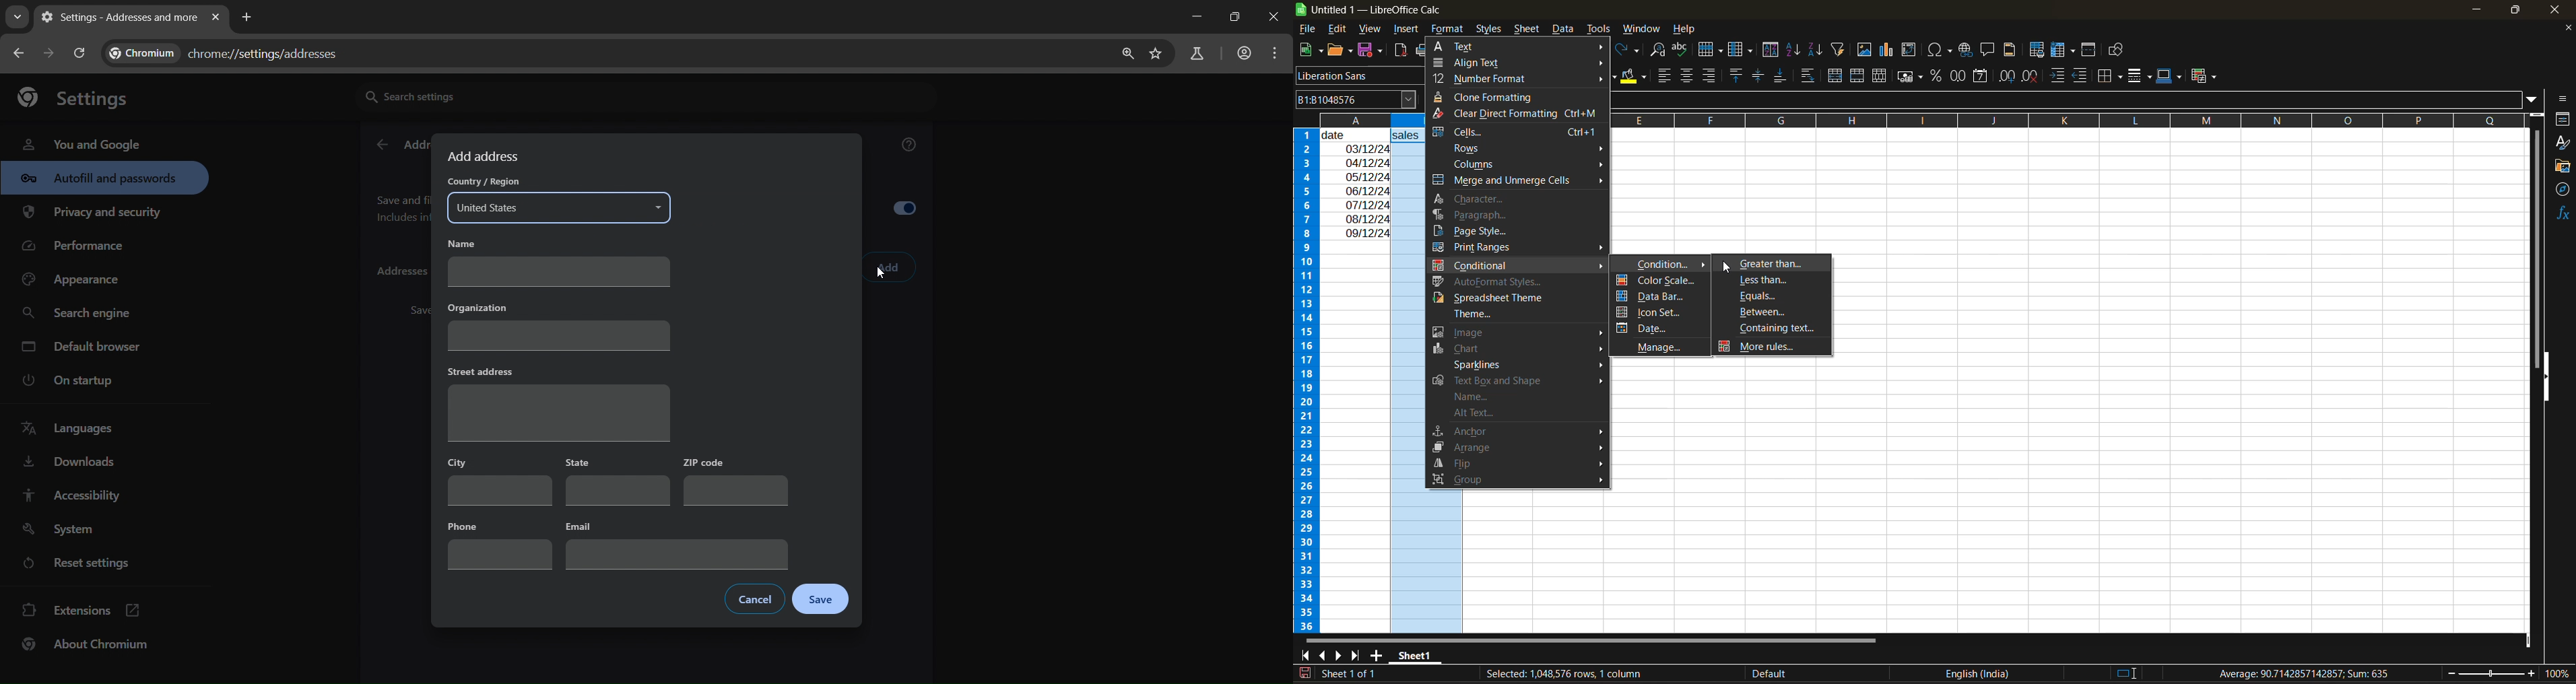 The height and width of the screenshot is (700, 2576). What do you see at coordinates (1339, 51) in the screenshot?
I see `open` at bounding box center [1339, 51].